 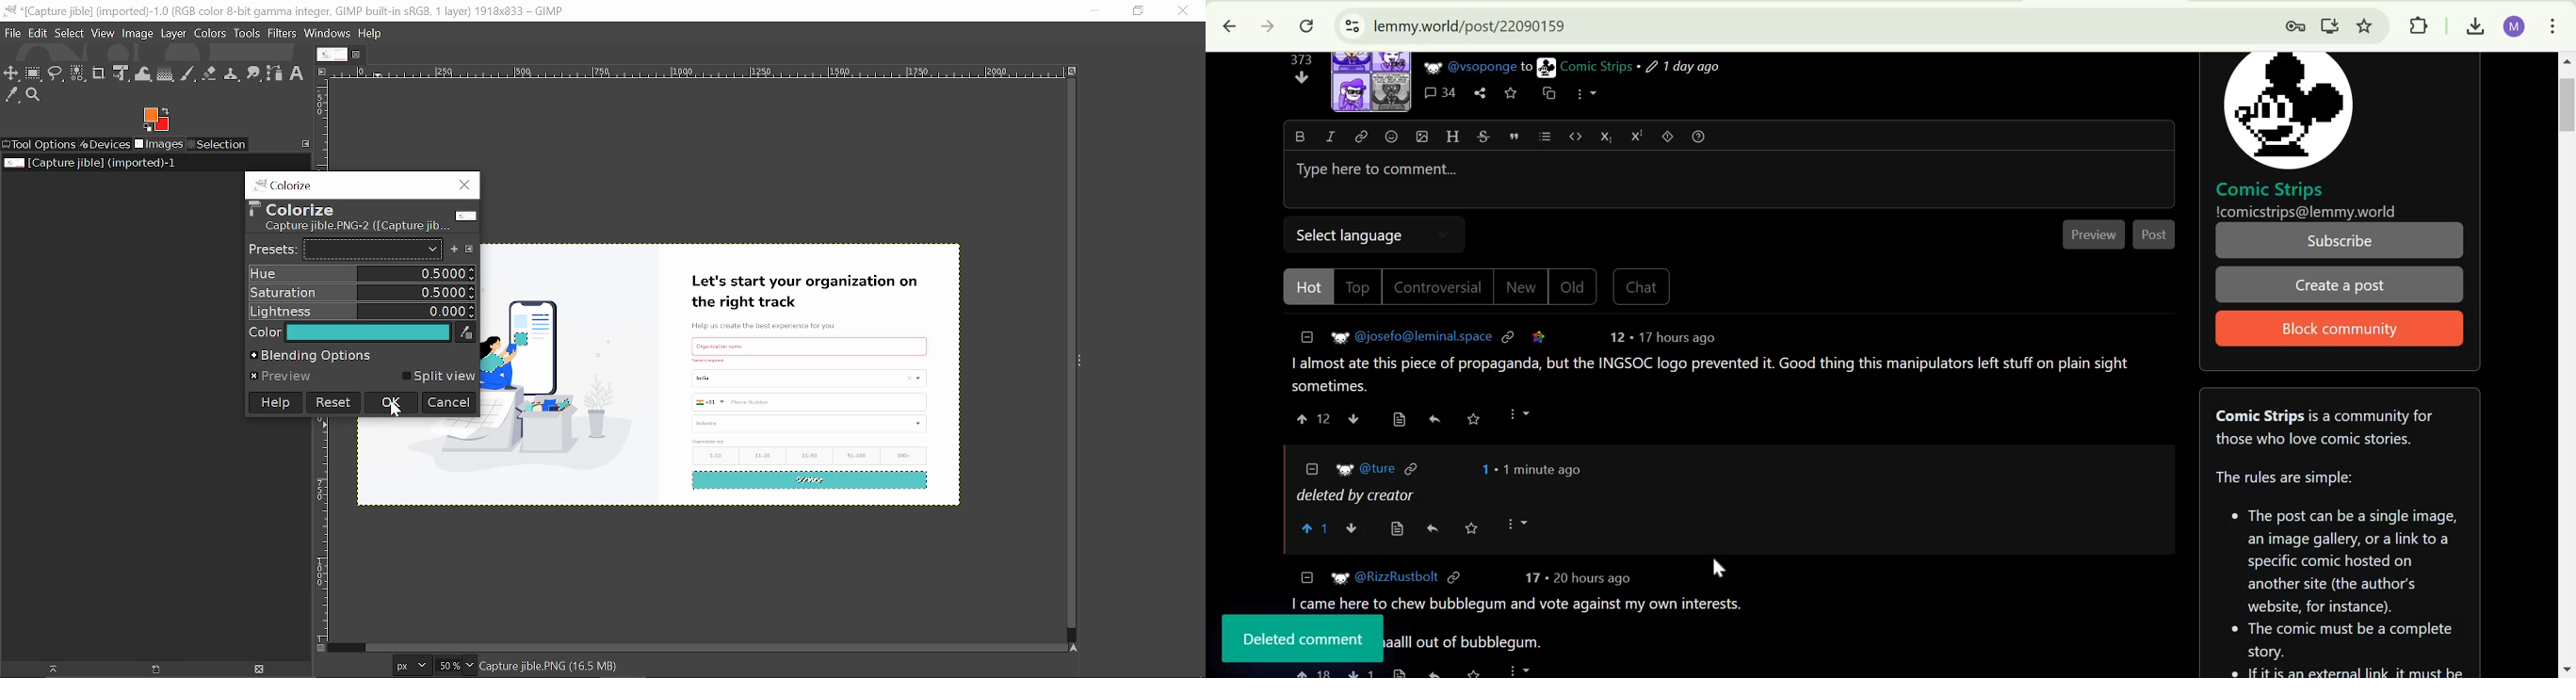 I want to click on spoiler, so click(x=1668, y=136).